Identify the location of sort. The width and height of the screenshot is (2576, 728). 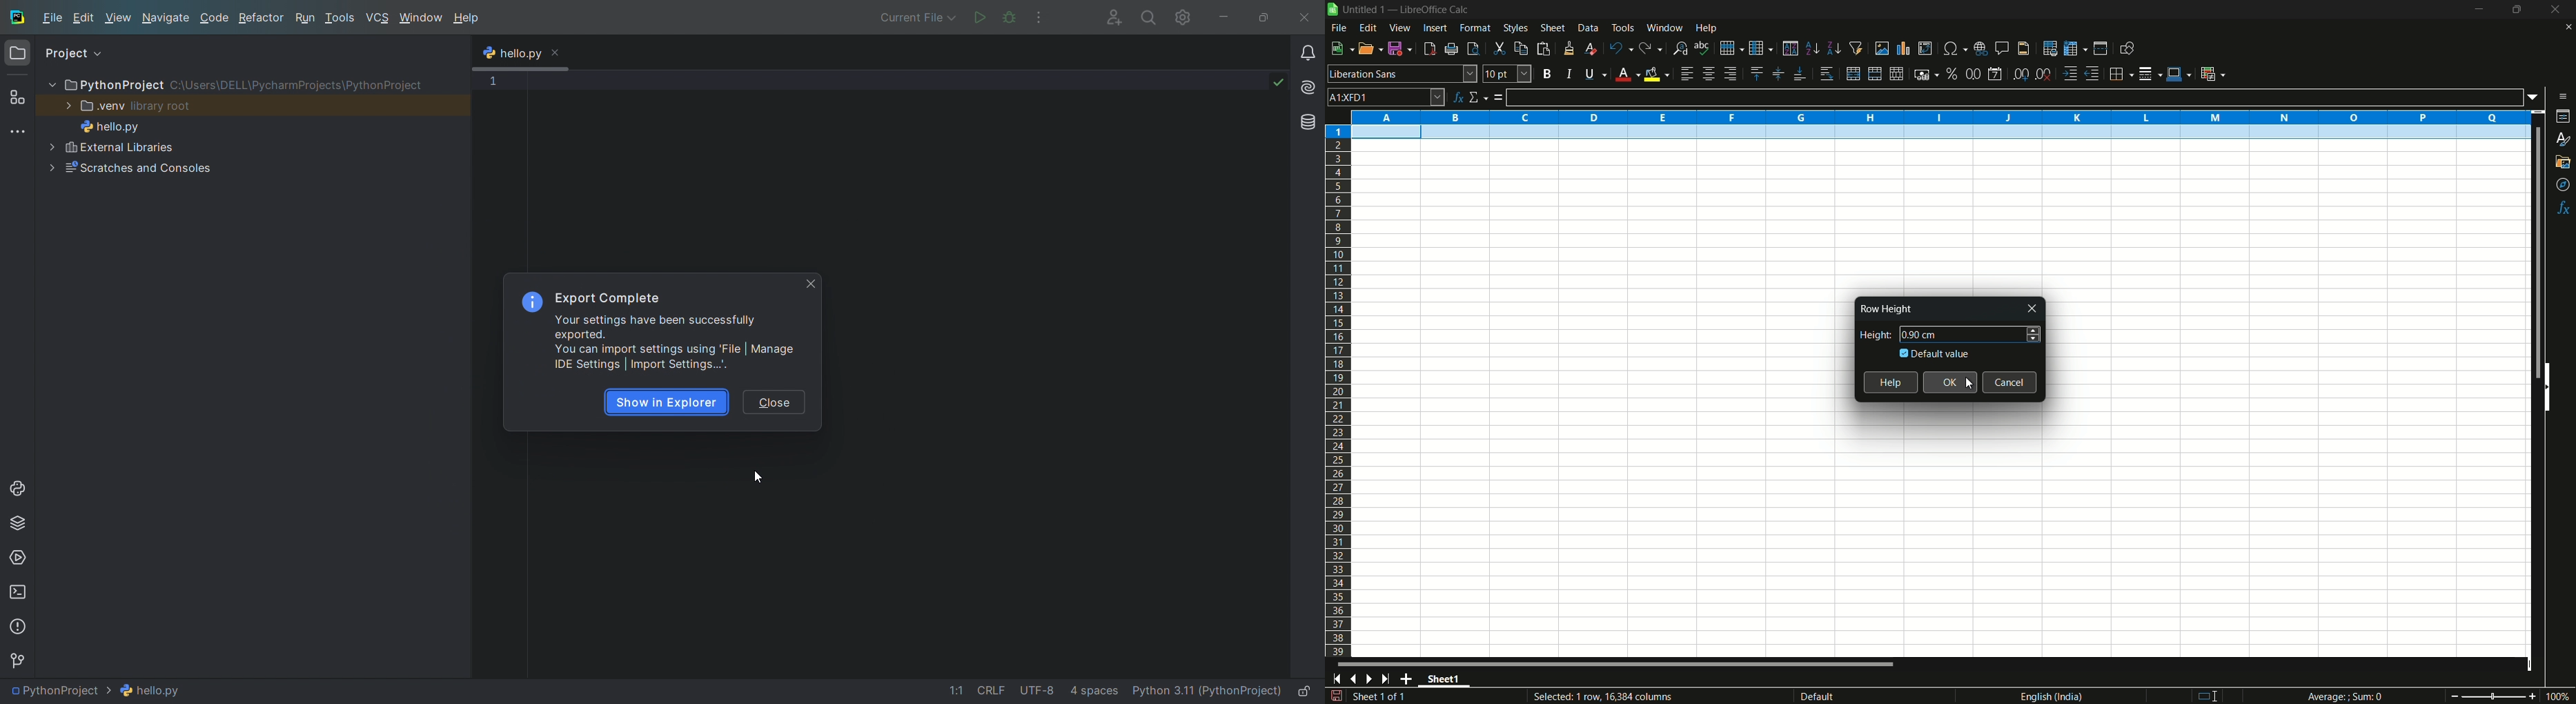
(1790, 48).